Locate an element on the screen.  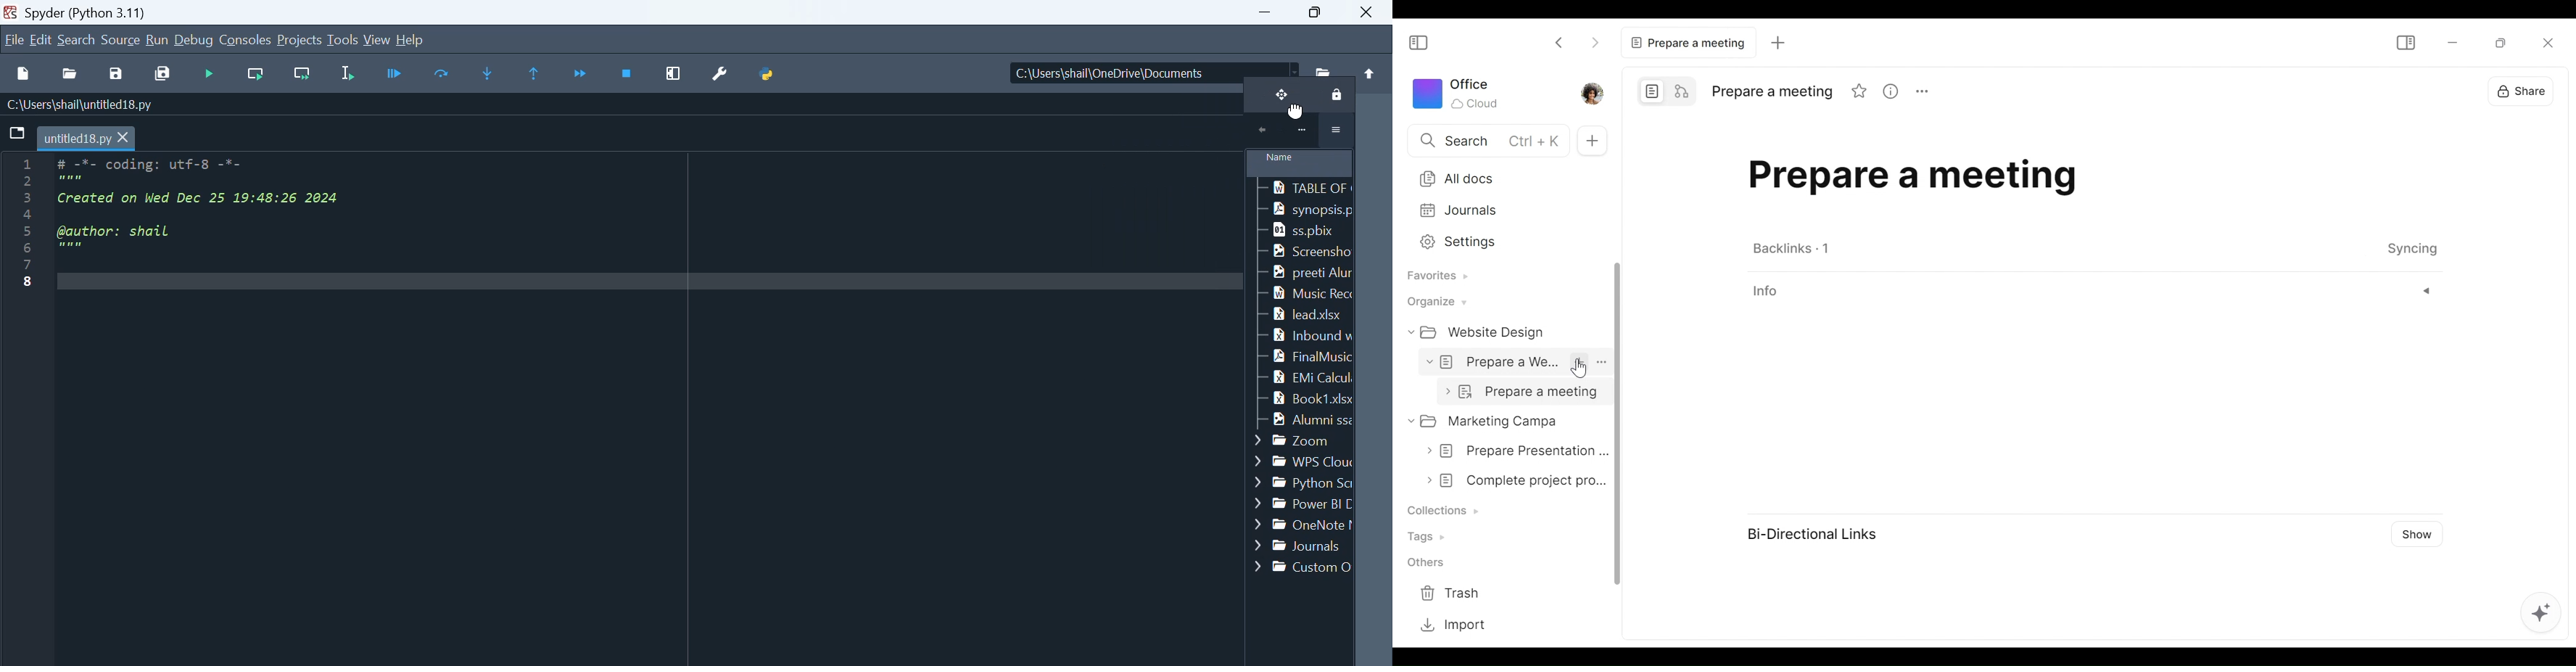
Run file is located at coordinates (211, 74).